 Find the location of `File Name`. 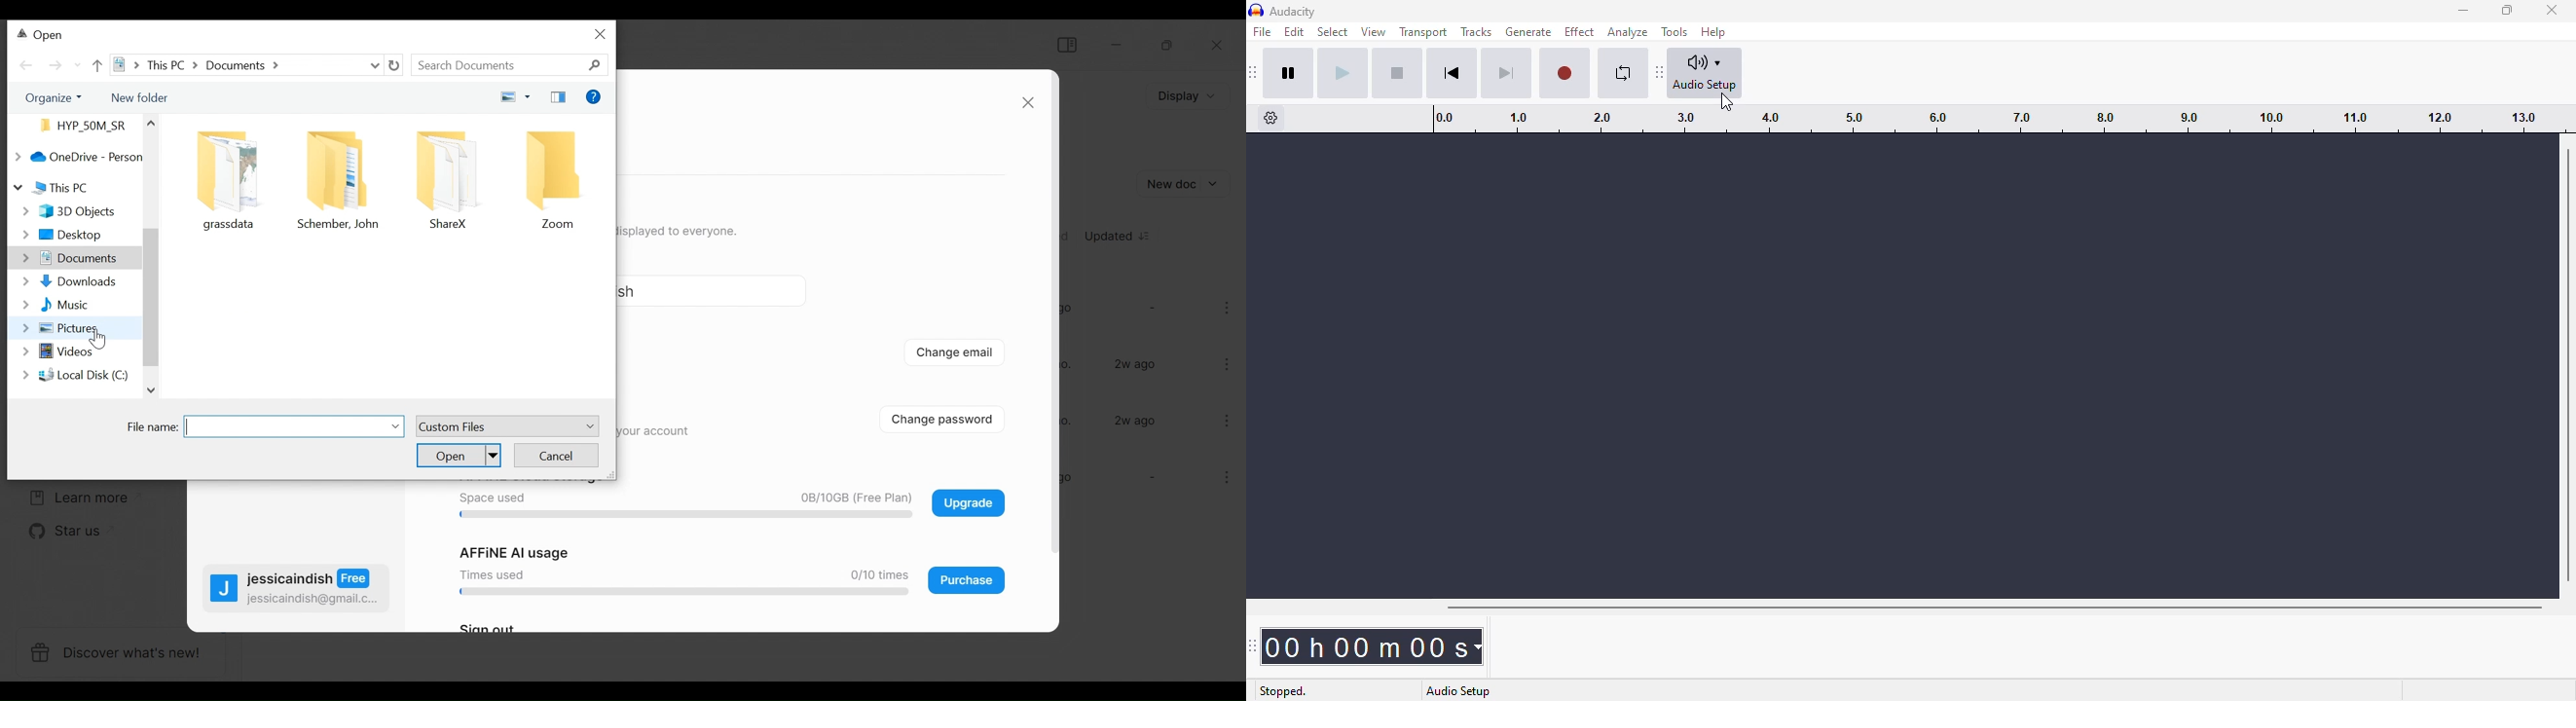

File Name is located at coordinates (266, 427).